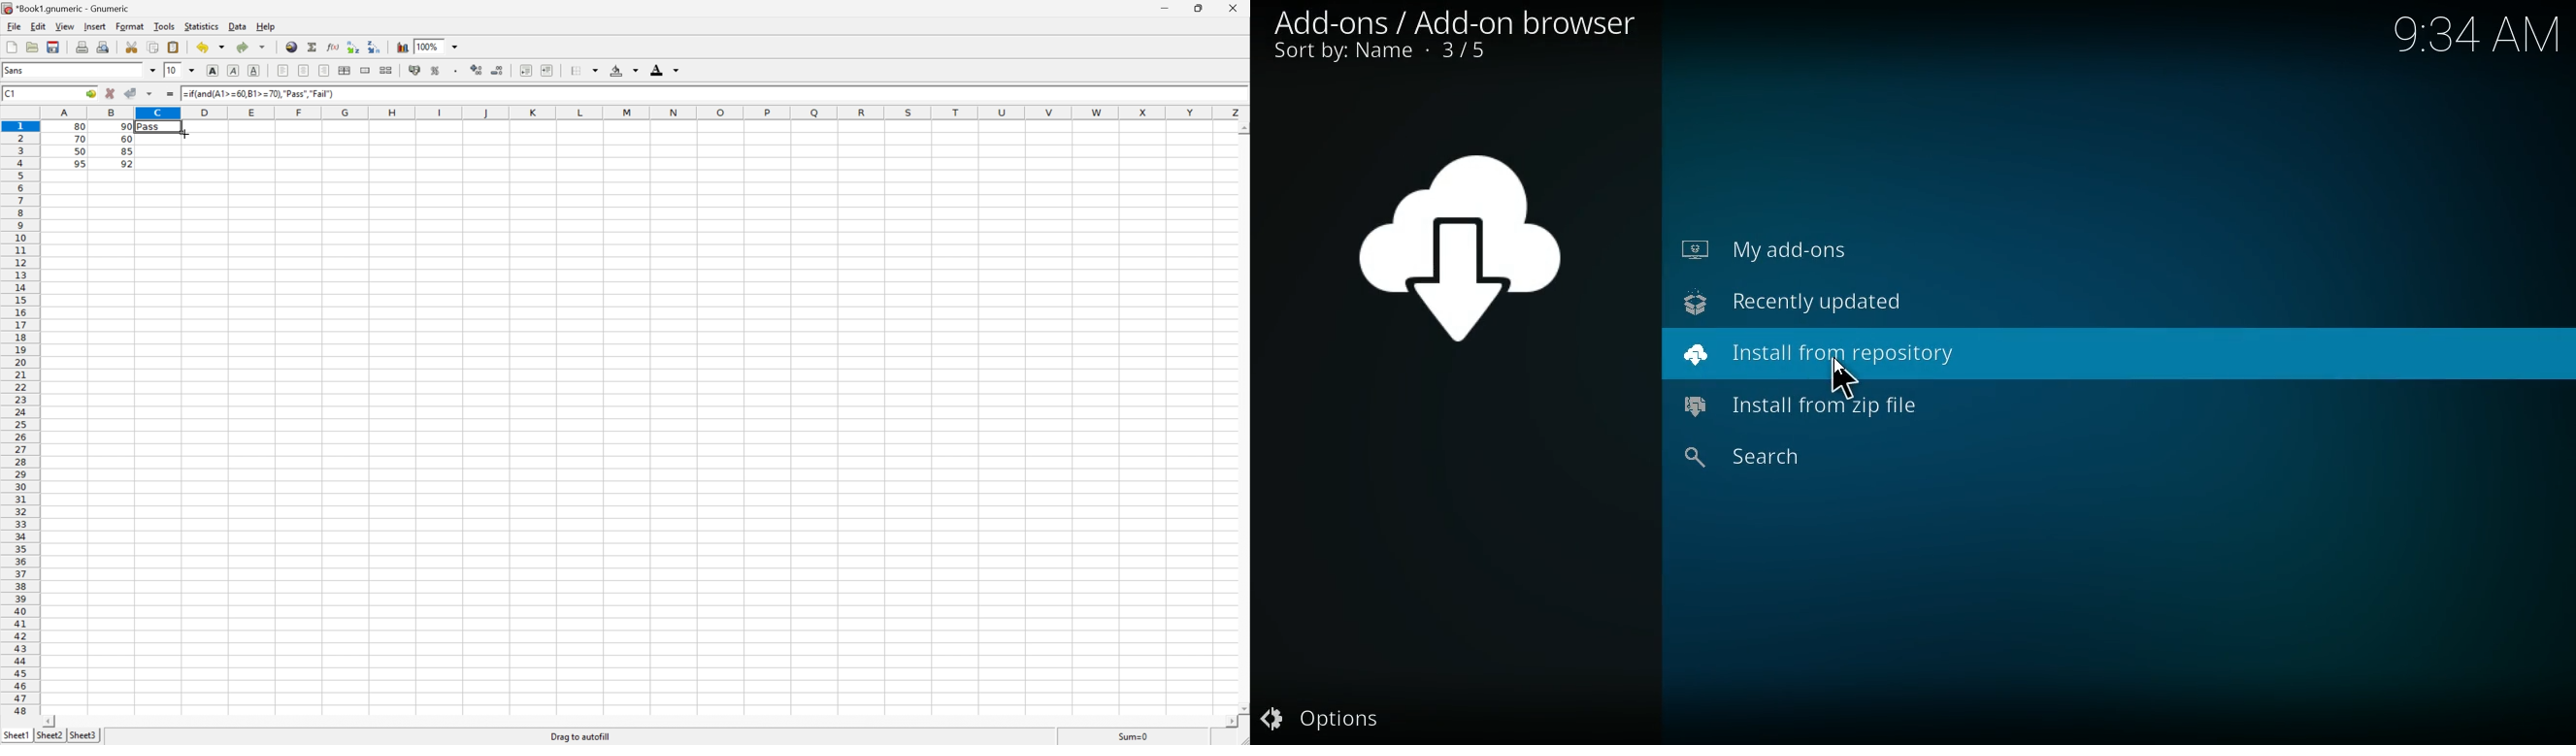  I want to click on recently updated, so click(1821, 303).